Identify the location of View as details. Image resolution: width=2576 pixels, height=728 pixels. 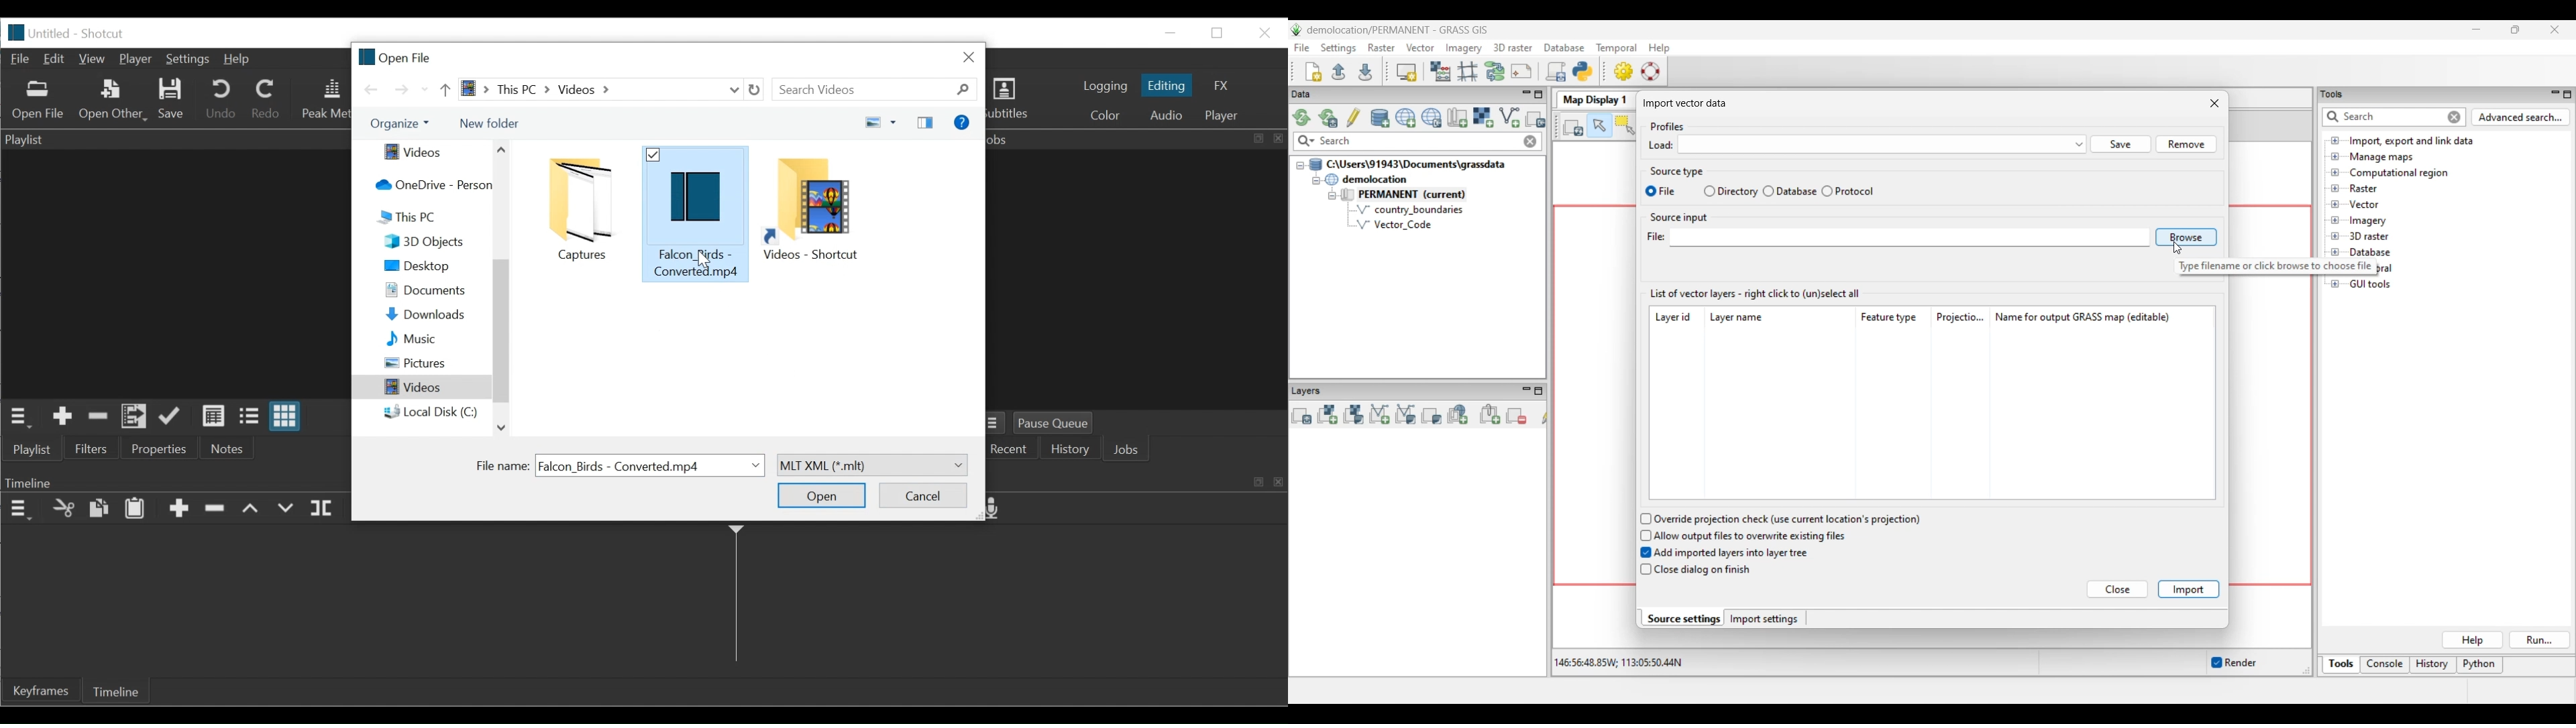
(215, 418).